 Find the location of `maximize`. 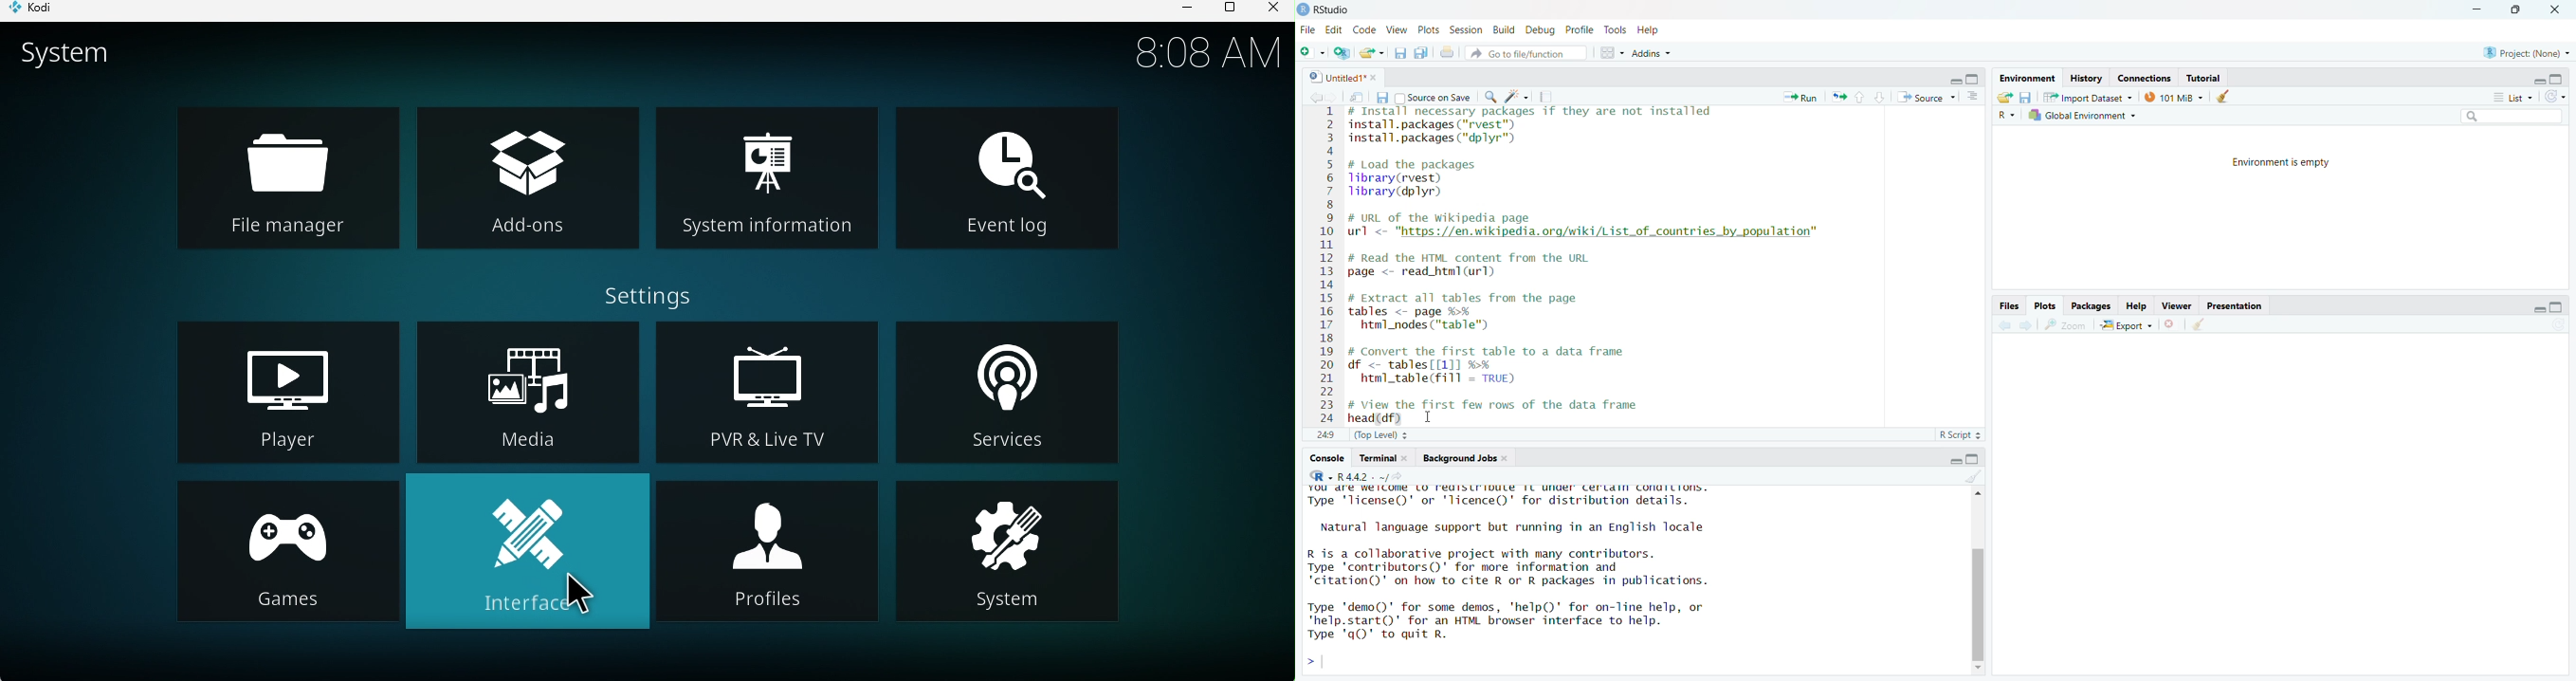

maximize is located at coordinates (2557, 307).